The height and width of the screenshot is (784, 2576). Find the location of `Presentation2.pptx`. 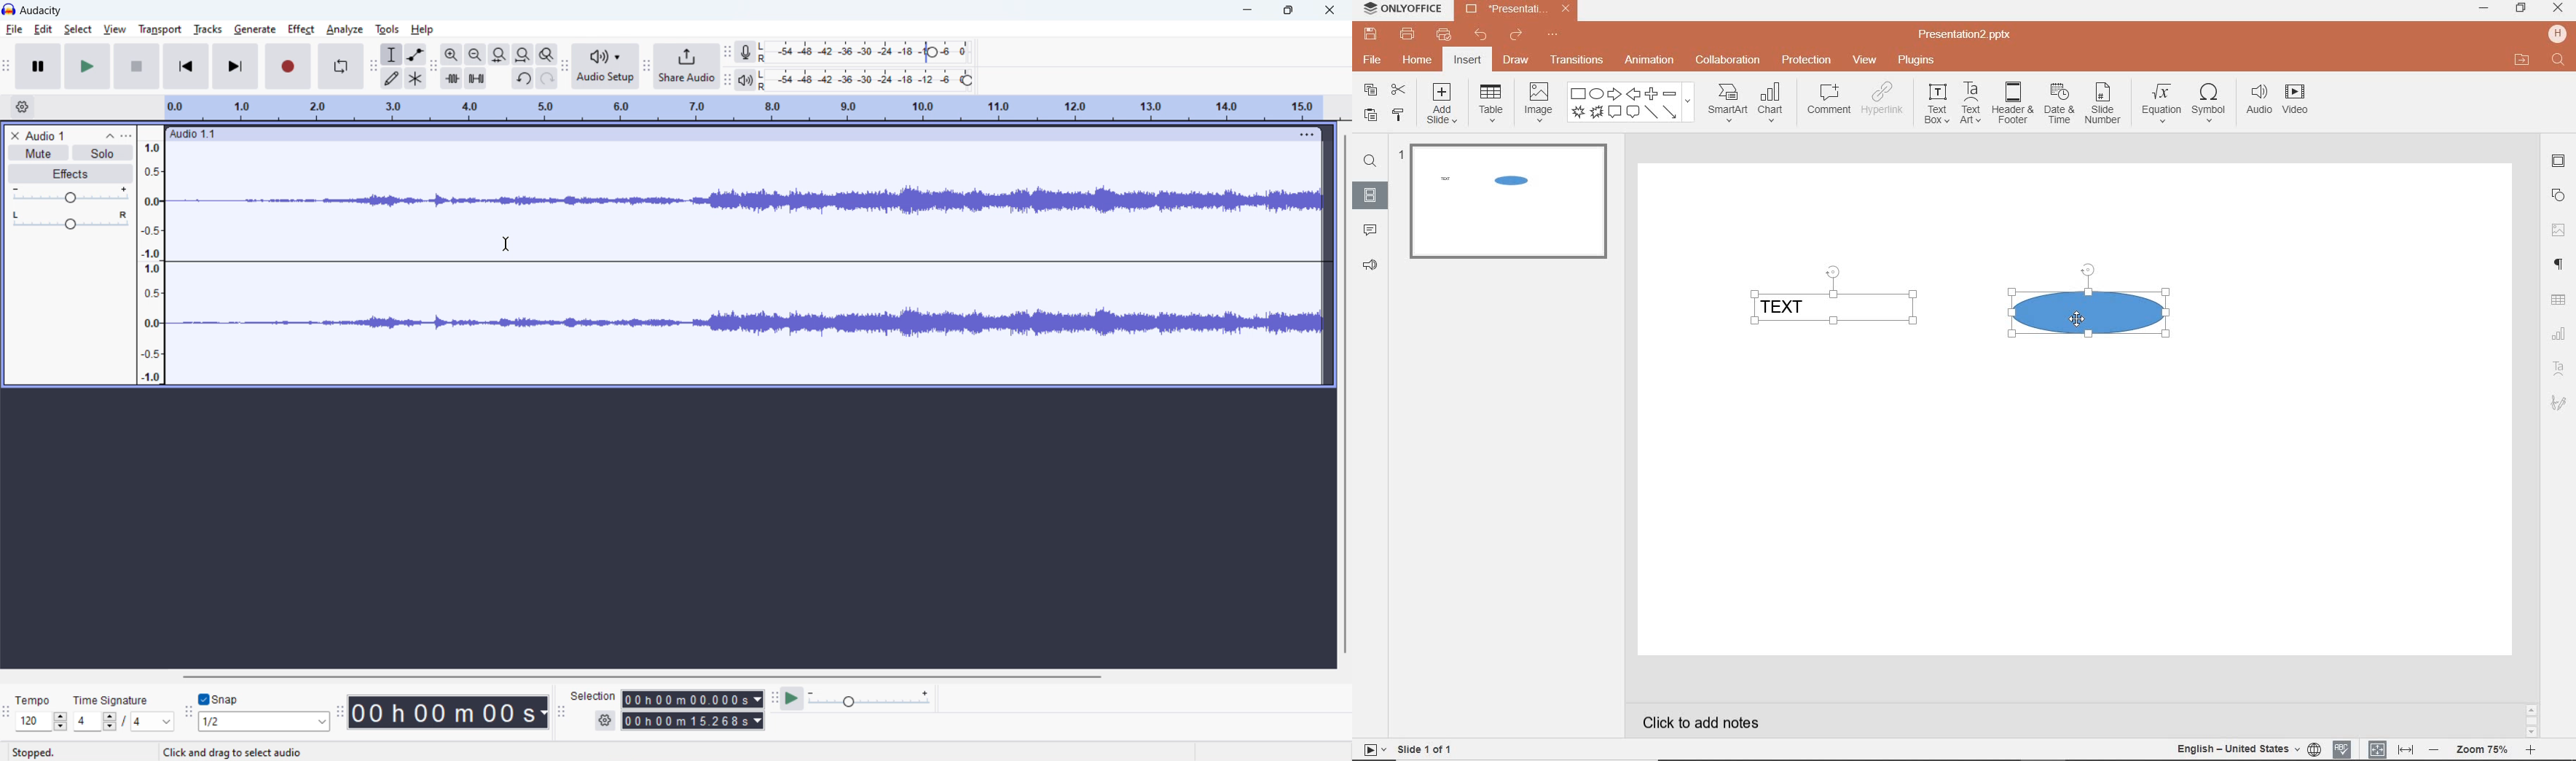

Presentation2.pptx is located at coordinates (1966, 35).